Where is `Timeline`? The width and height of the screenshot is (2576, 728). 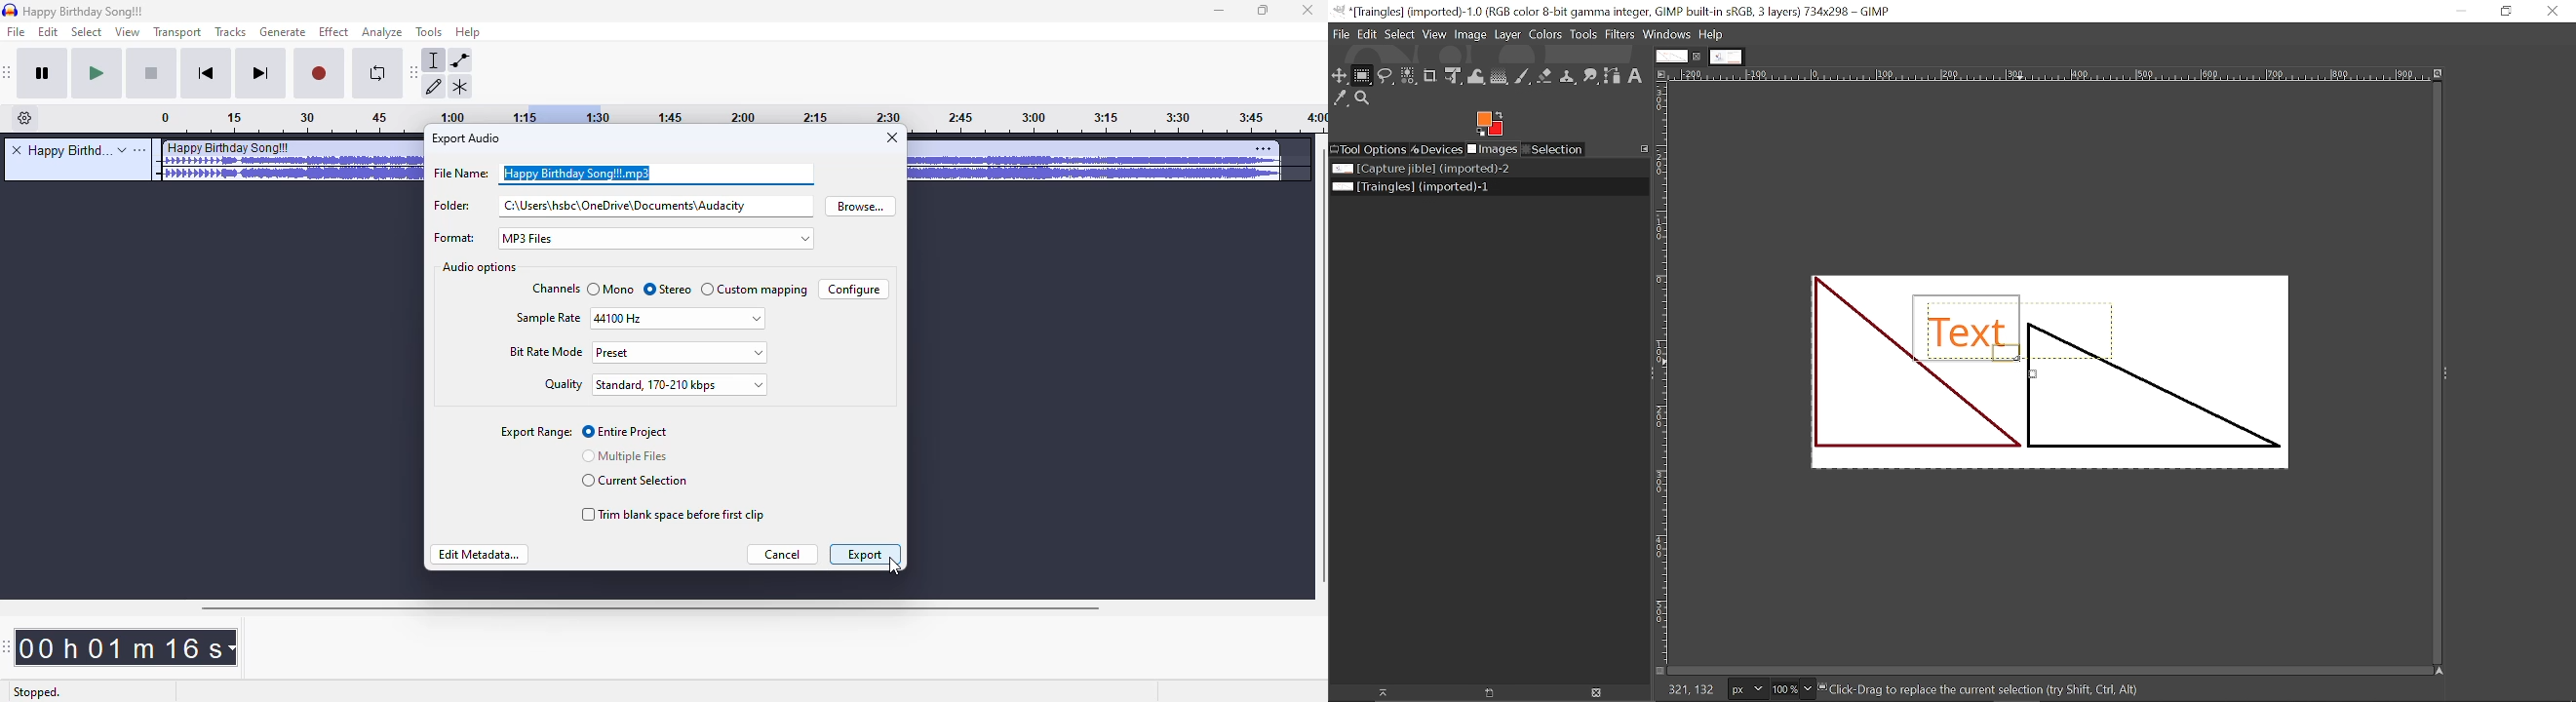 Timeline is located at coordinates (292, 120).